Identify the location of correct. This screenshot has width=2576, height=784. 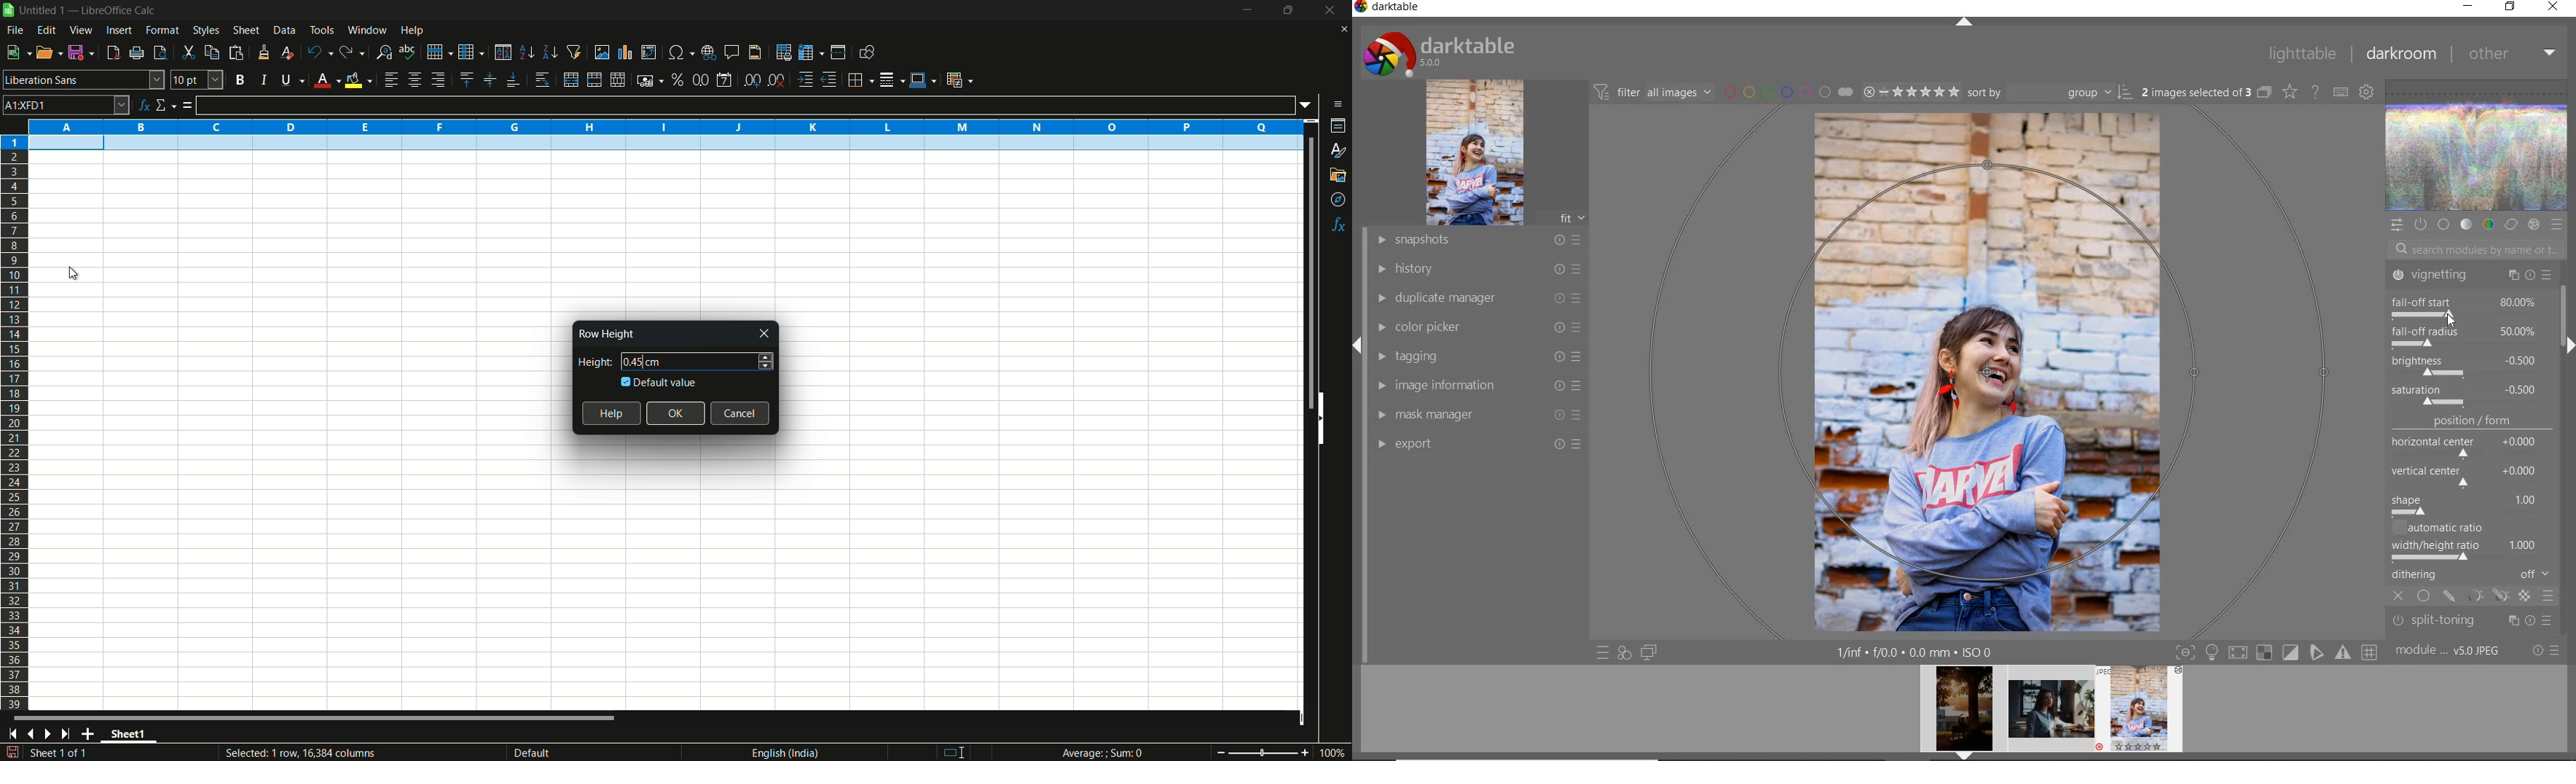
(2511, 225).